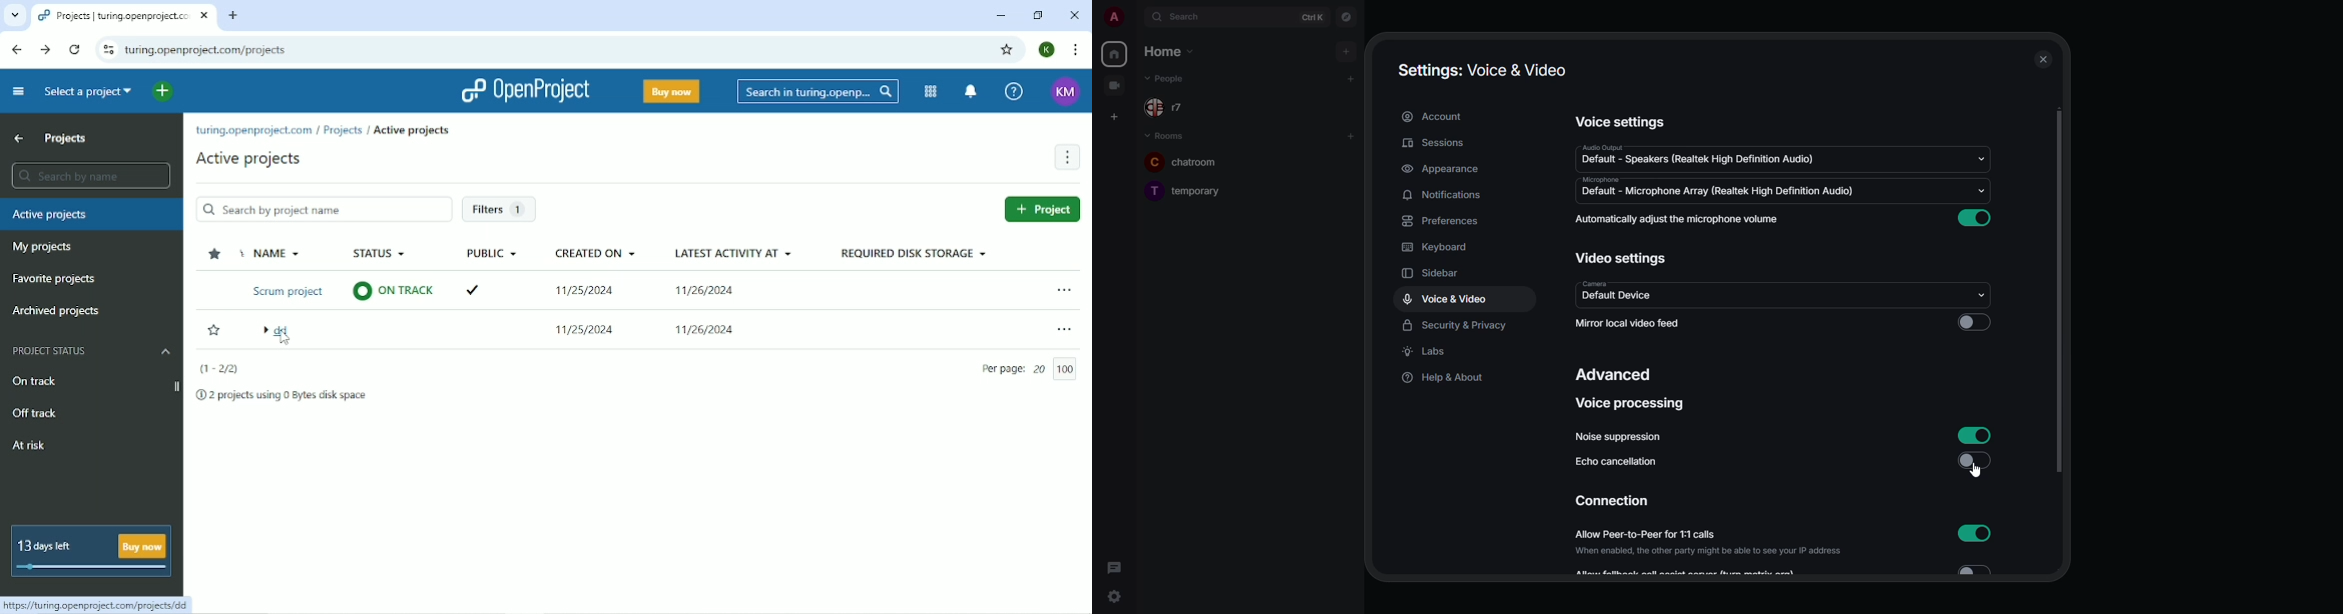 The height and width of the screenshot is (616, 2352). I want to click on Bookmark this tab, so click(1007, 50).